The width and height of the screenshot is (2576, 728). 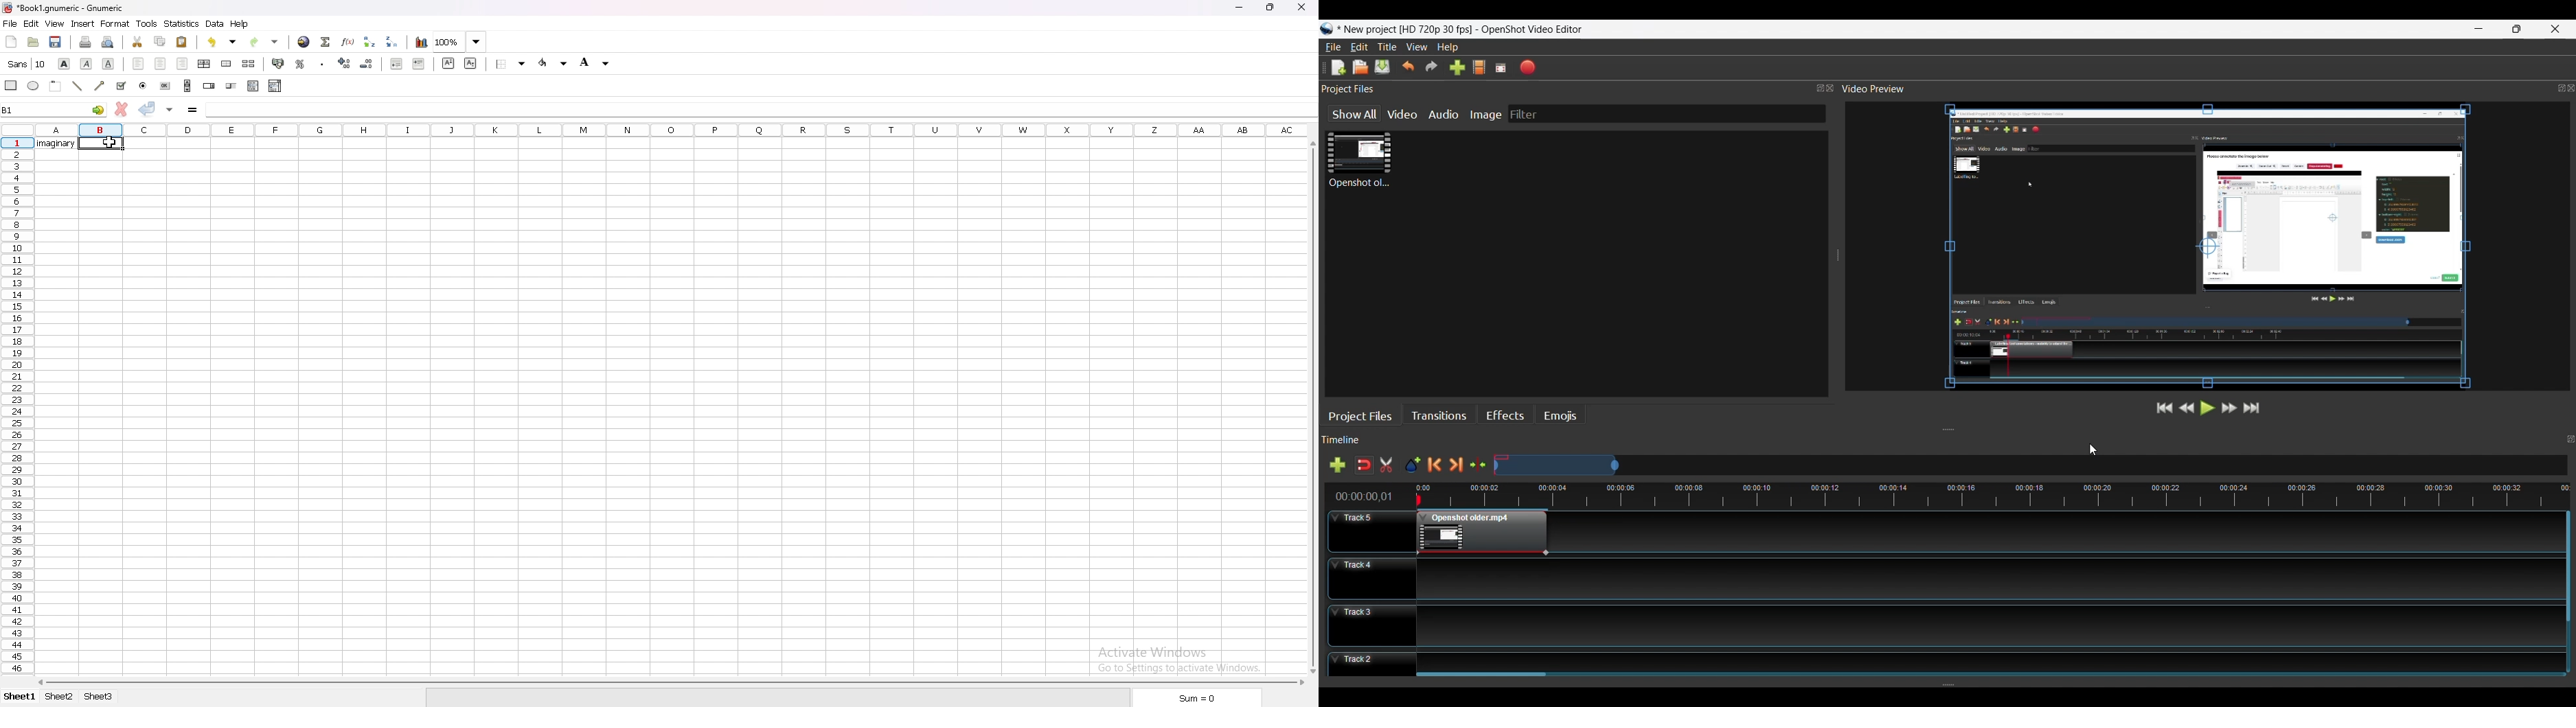 I want to click on list, so click(x=253, y=86).